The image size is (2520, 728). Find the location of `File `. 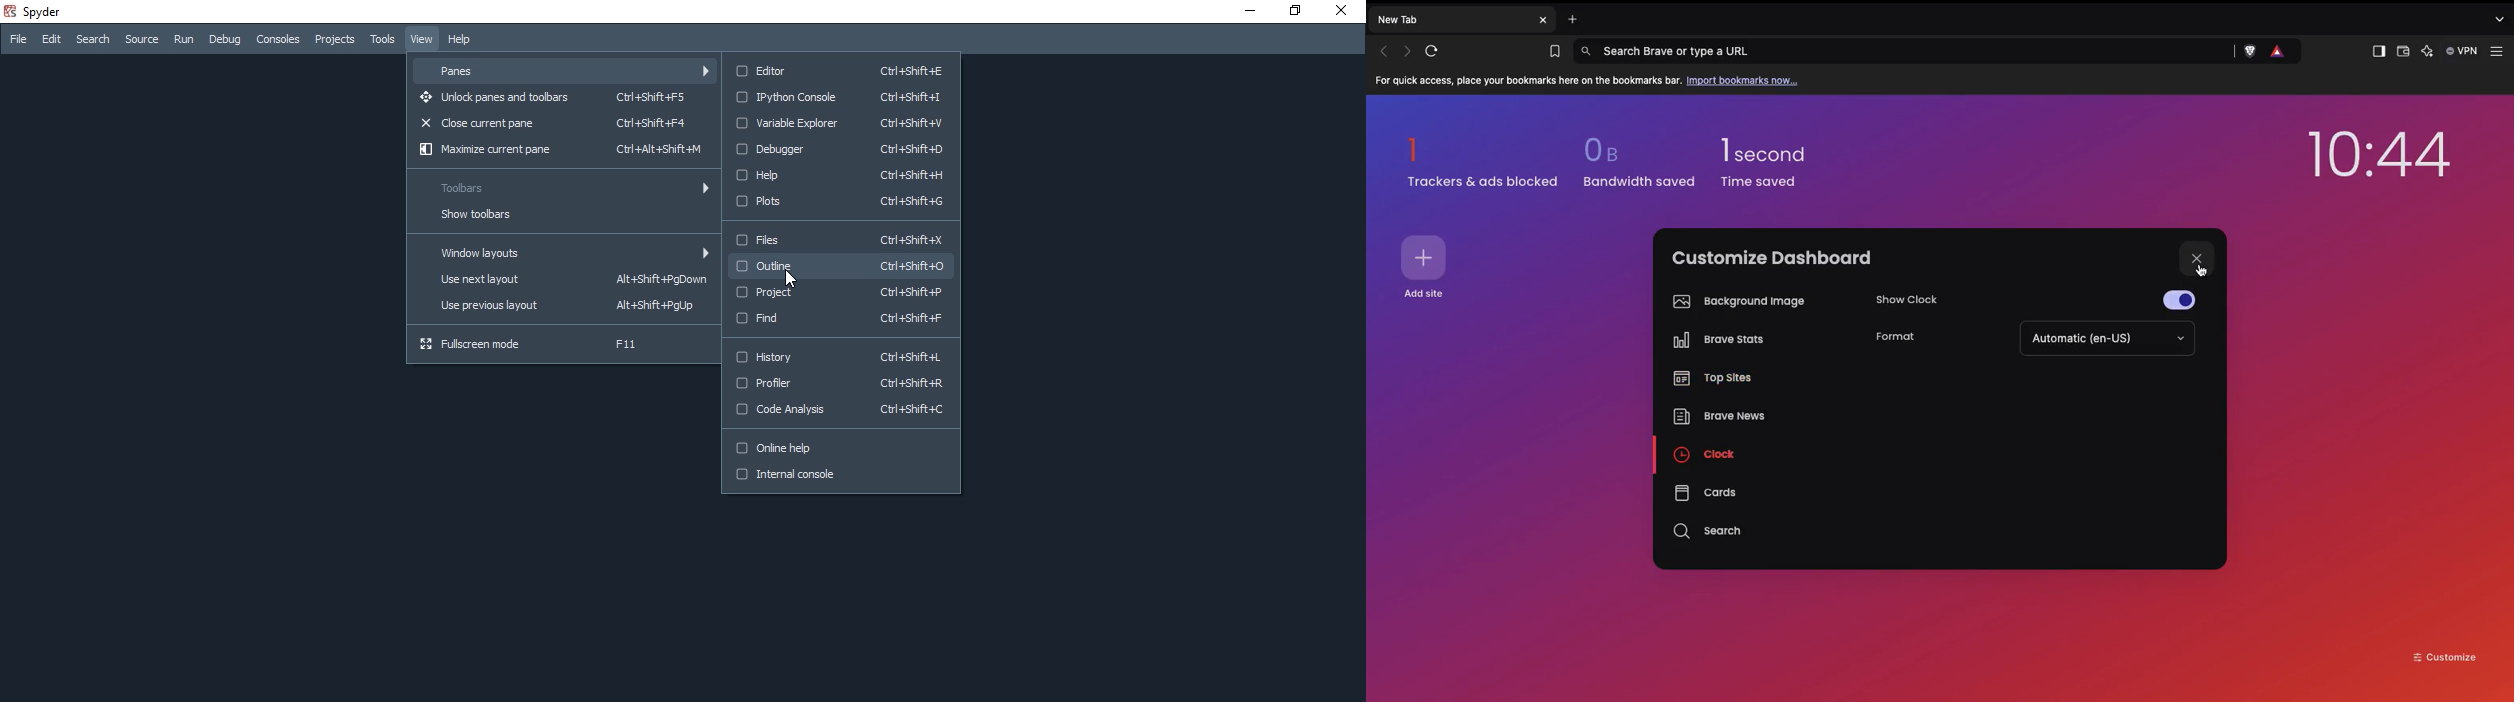

File  is located at coordinates (18, 40).